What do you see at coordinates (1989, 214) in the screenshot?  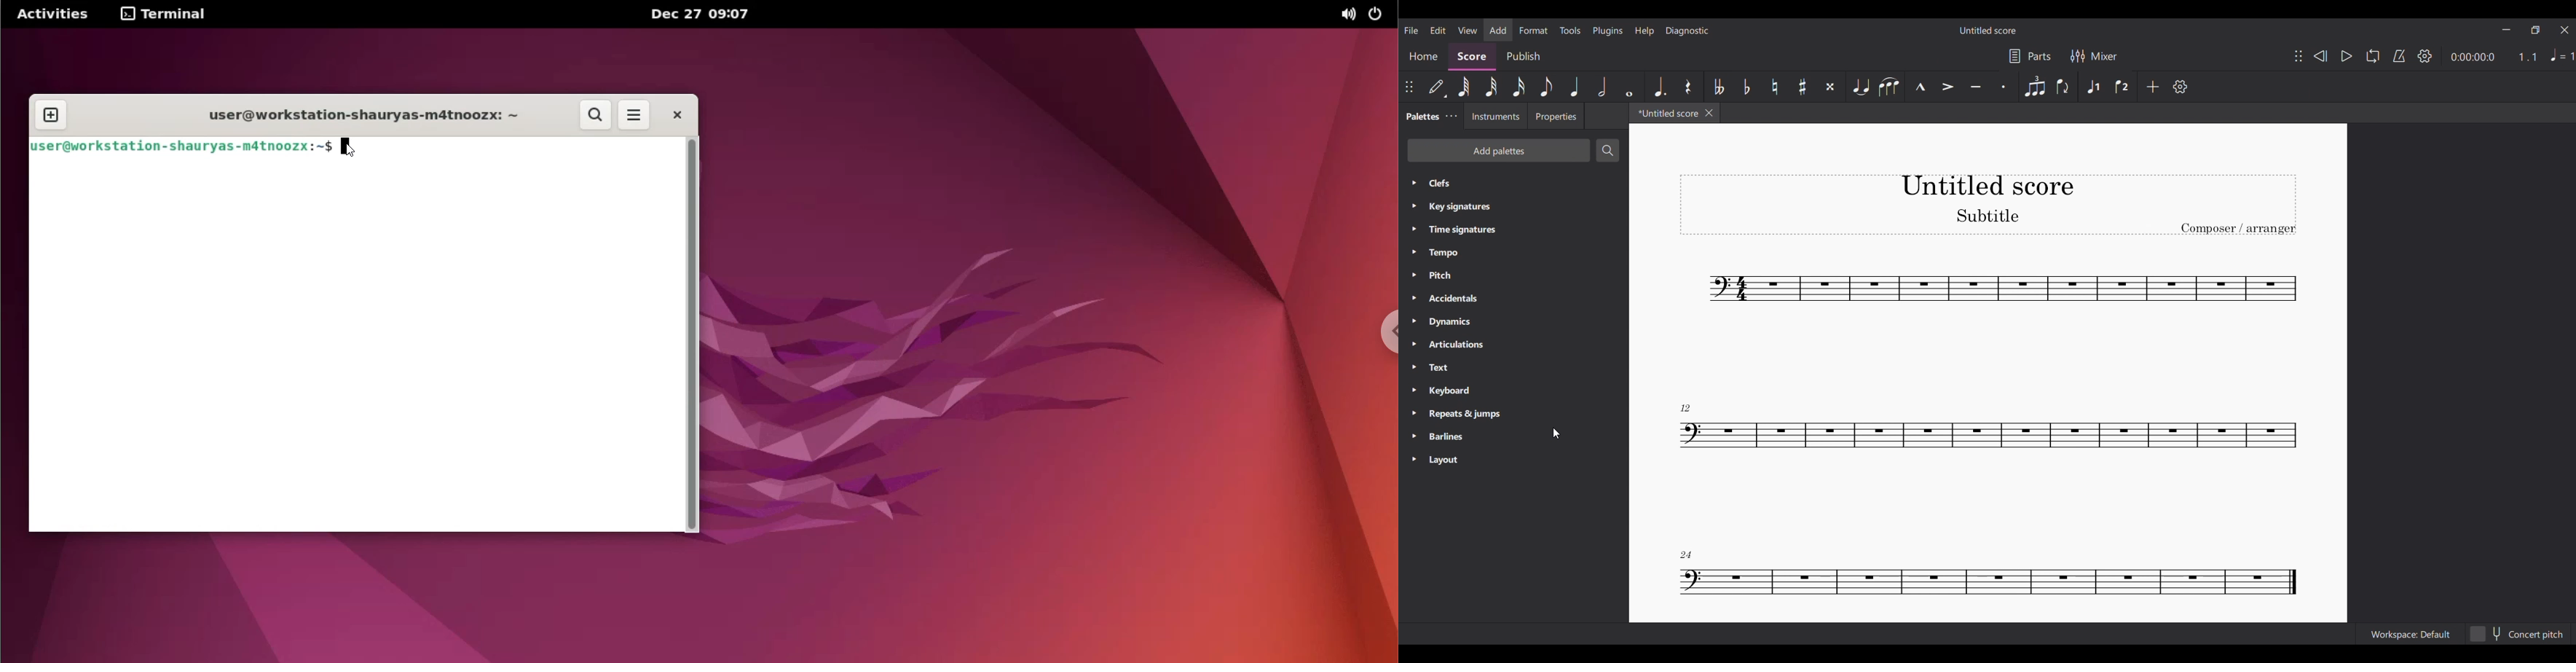 I see `Subtitle` at bounding box center [1989, 214].